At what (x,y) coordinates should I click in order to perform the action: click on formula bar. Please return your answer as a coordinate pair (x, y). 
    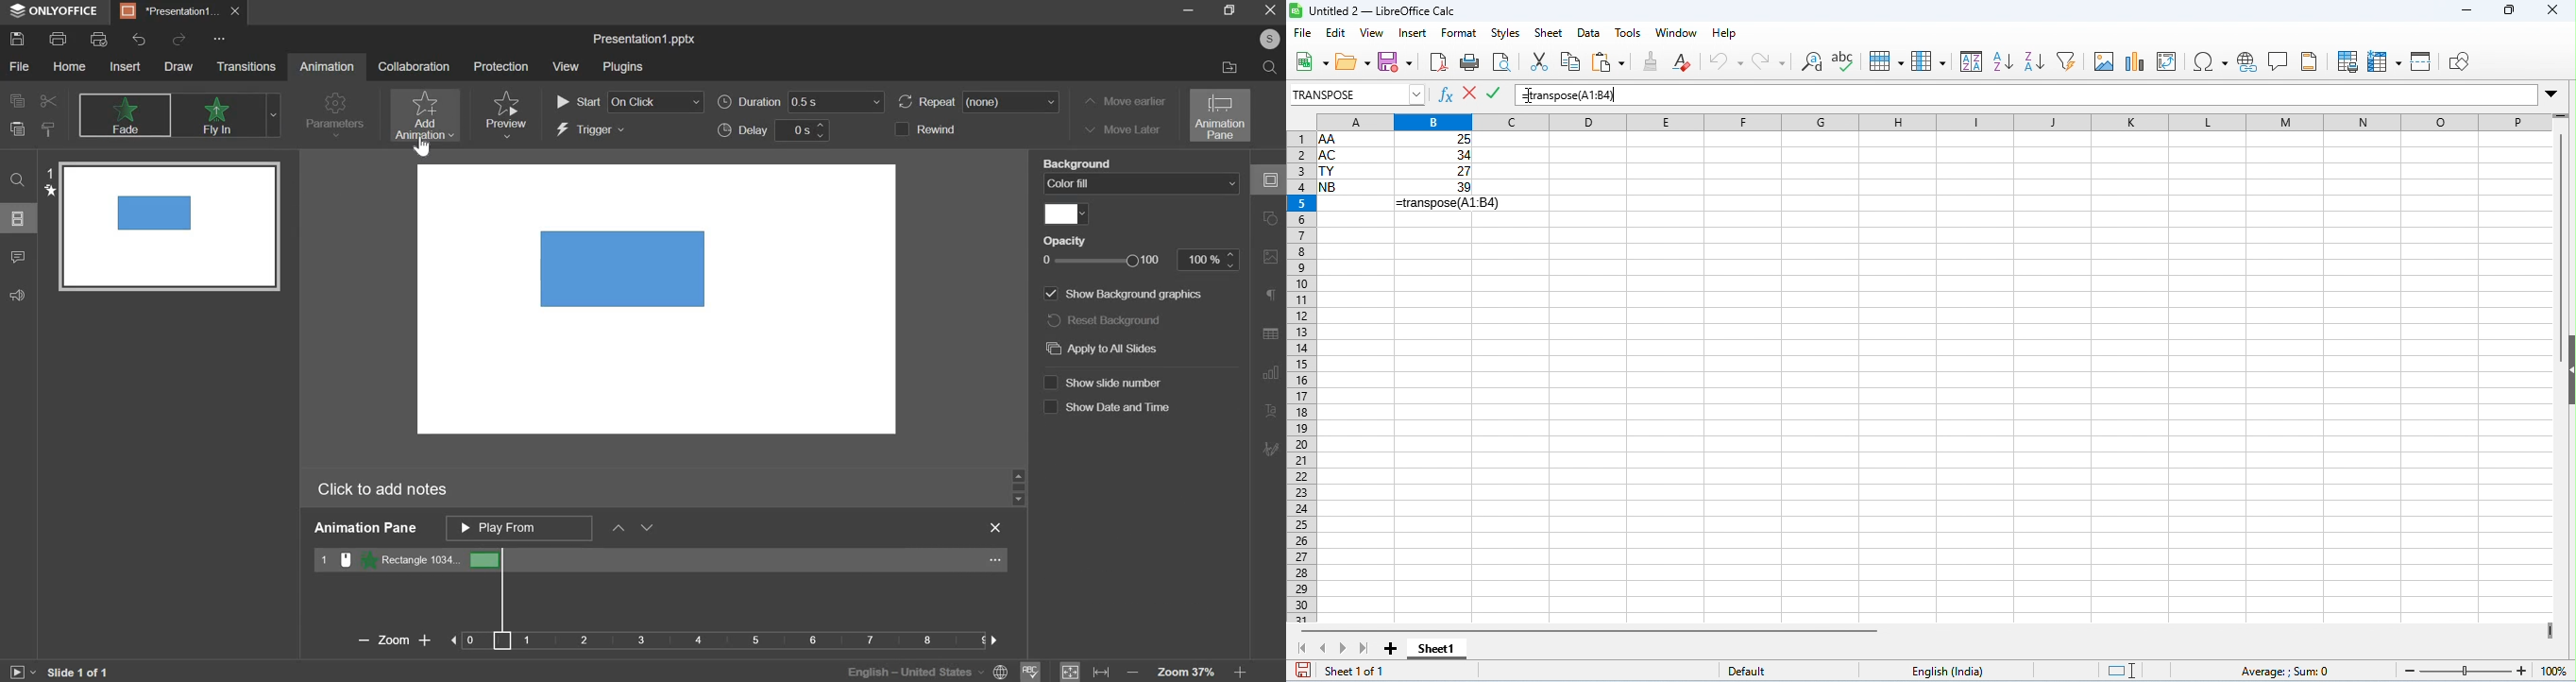
    Looking at the image, I should click on (2087, 96).